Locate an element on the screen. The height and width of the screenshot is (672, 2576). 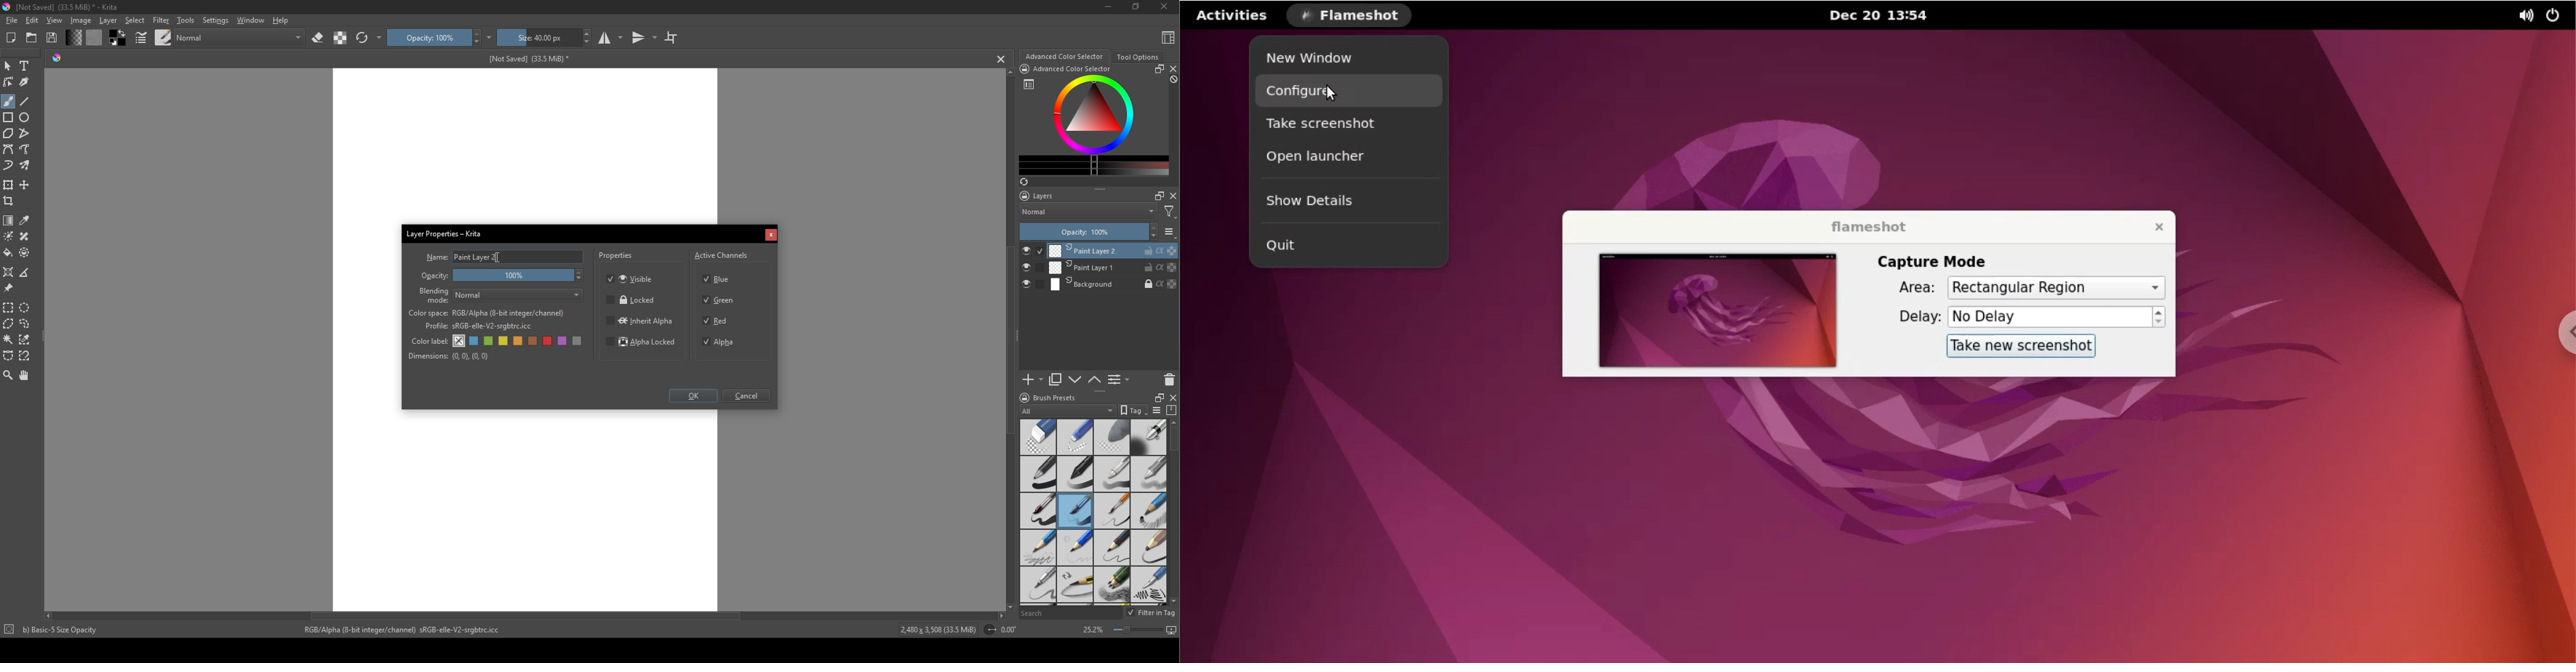
sharp pencil is located at coordinates (1038, 586).